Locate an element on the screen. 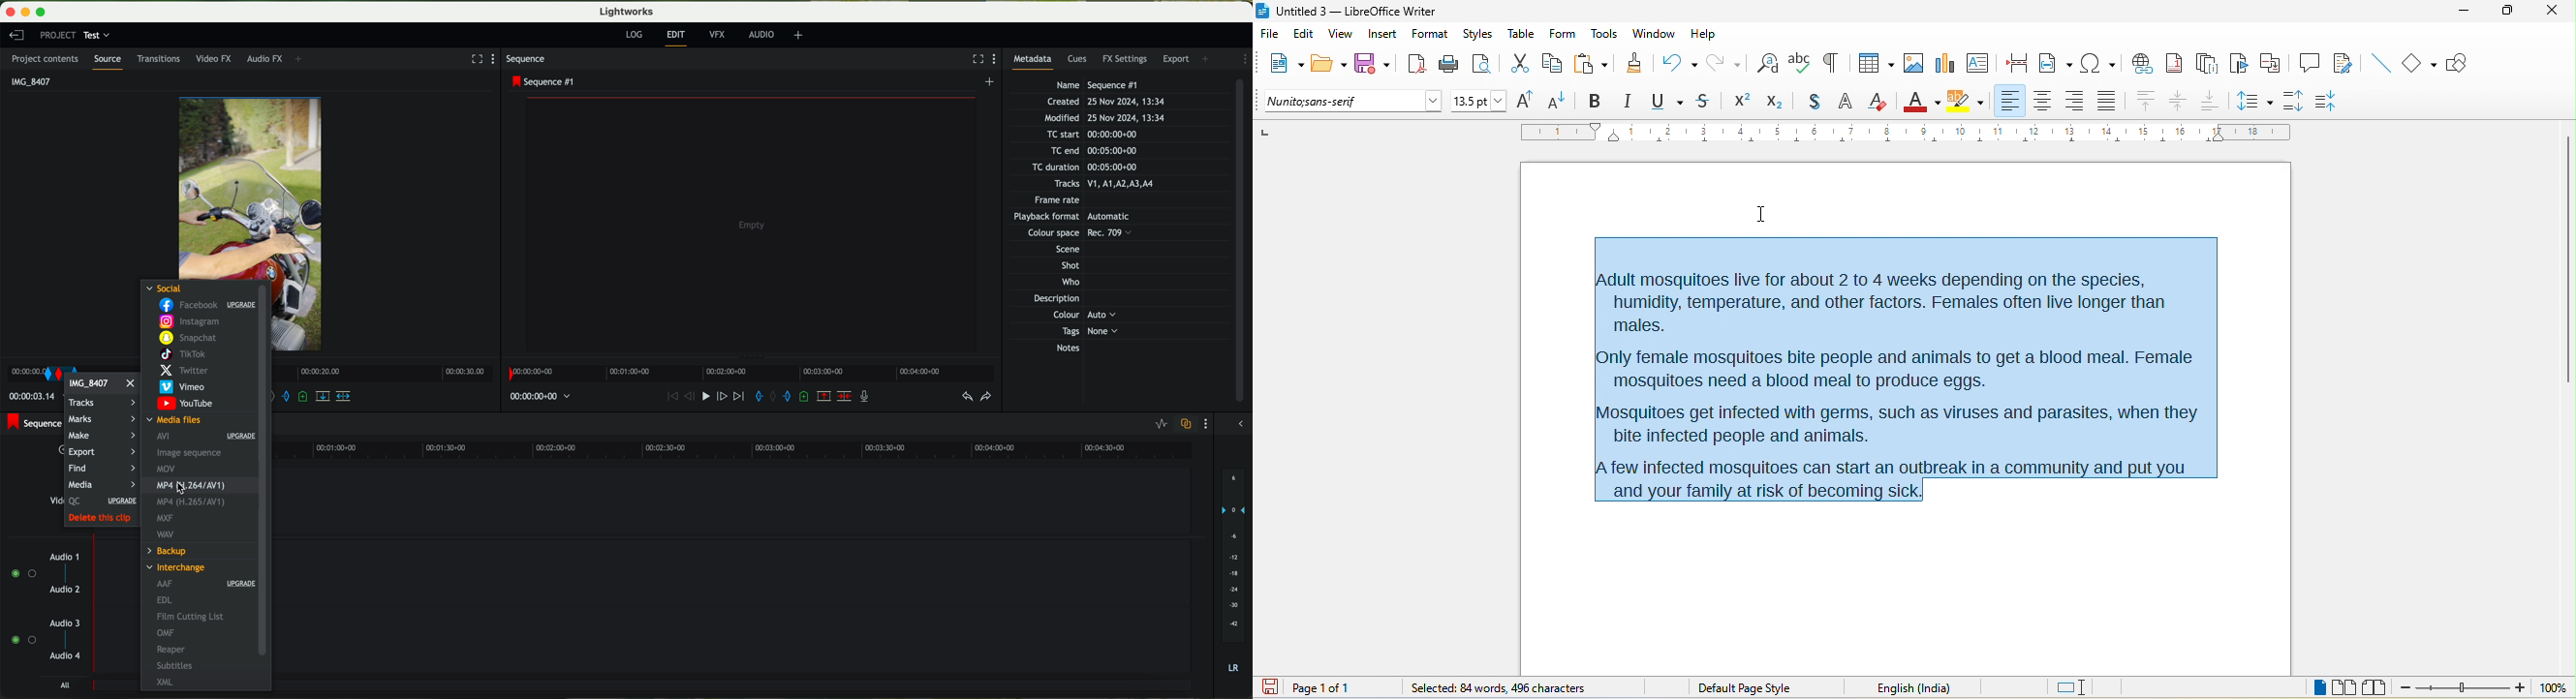 This screenshot has height=700, width=2576. font color is located at coordinates (1922, 100).